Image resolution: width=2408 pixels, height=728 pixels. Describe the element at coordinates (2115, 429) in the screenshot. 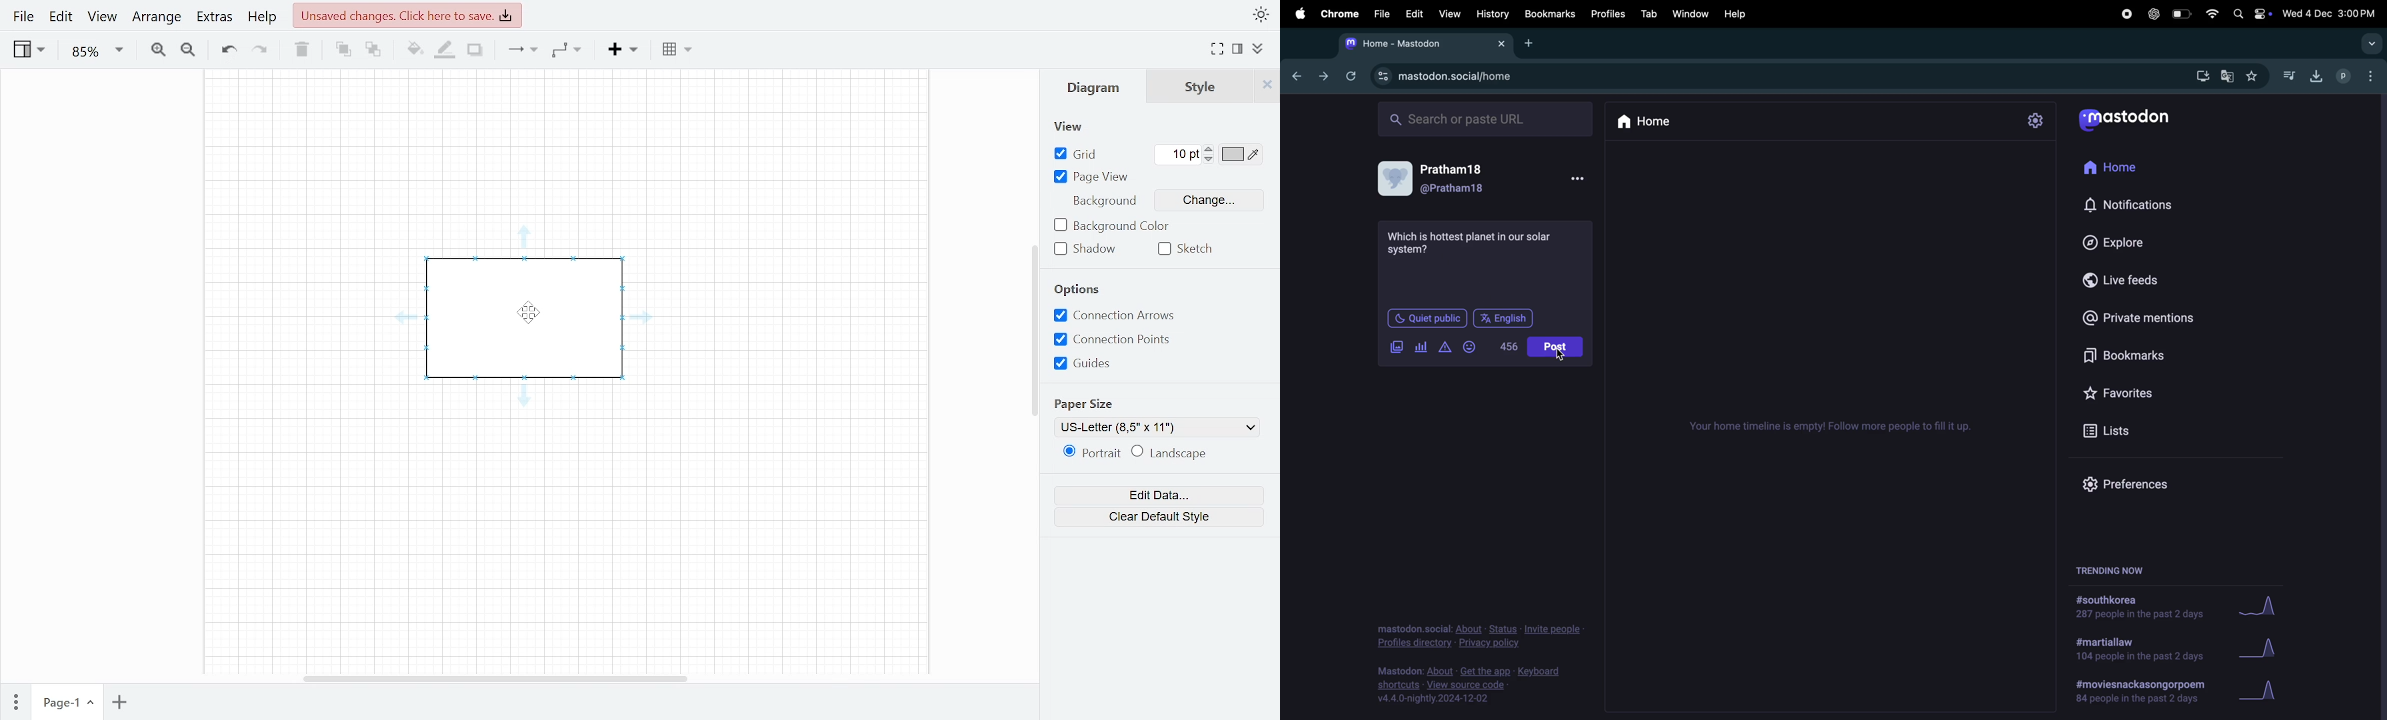

I see `lists` at that location.